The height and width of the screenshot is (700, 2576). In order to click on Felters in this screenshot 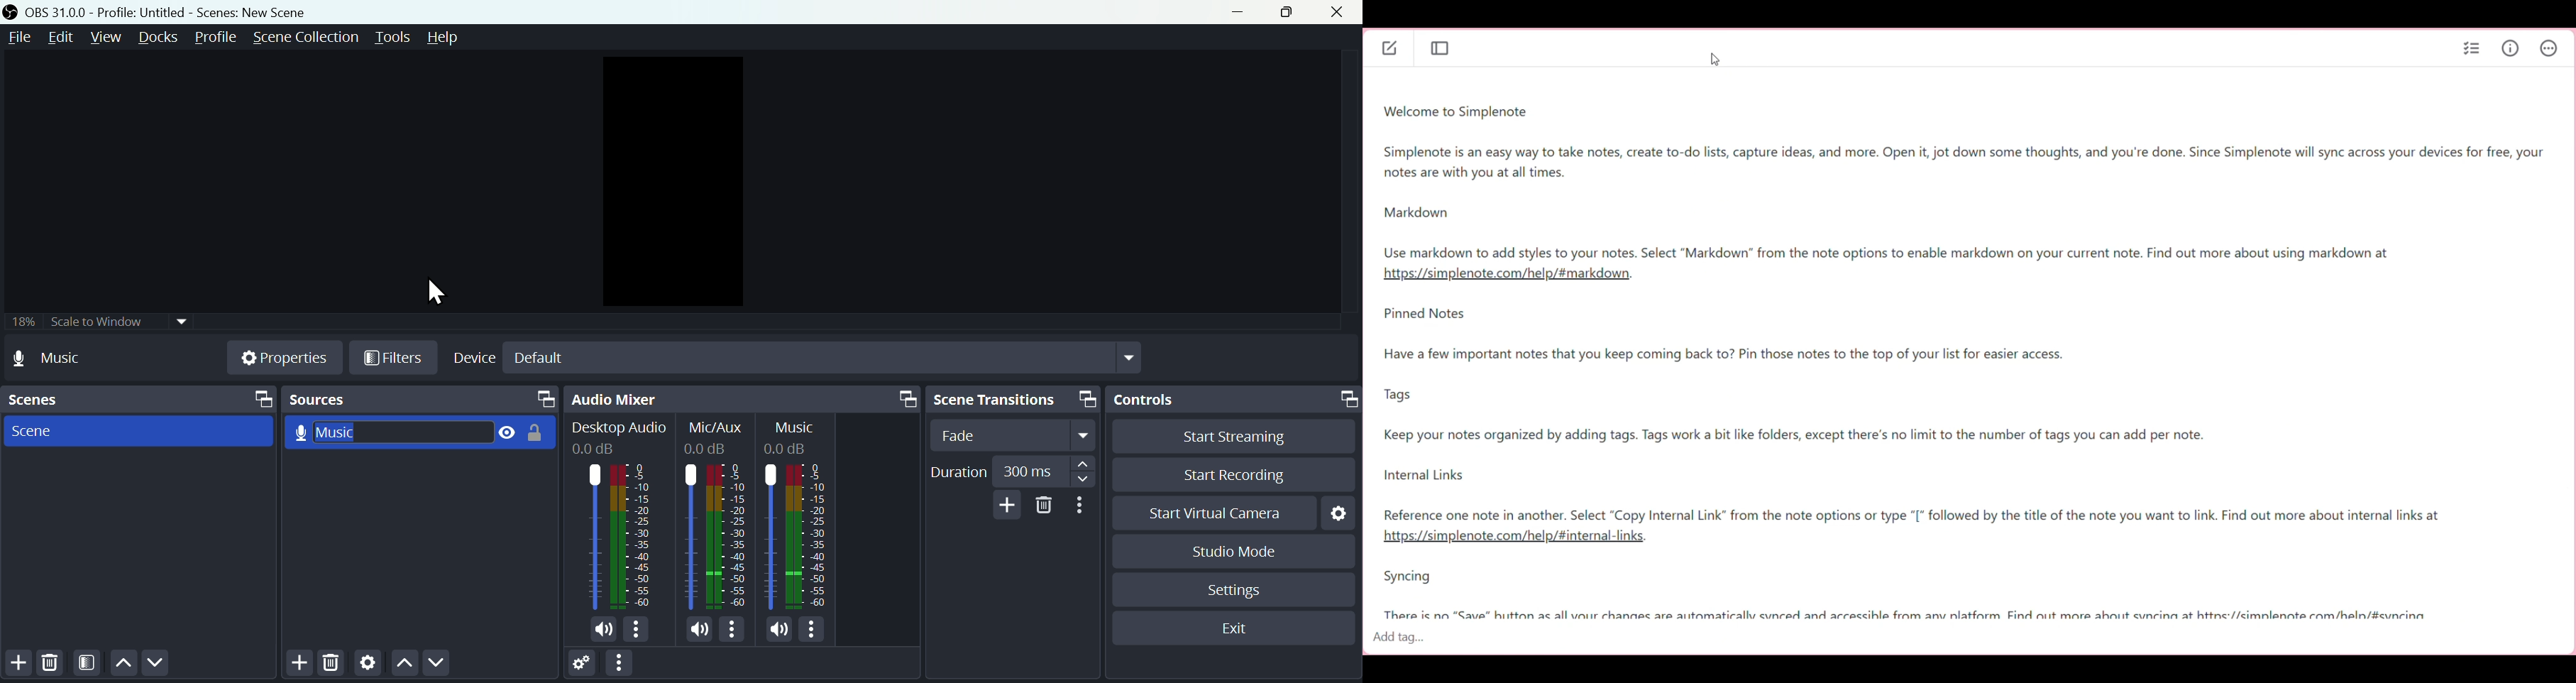, I will do `click(89, 662)`.